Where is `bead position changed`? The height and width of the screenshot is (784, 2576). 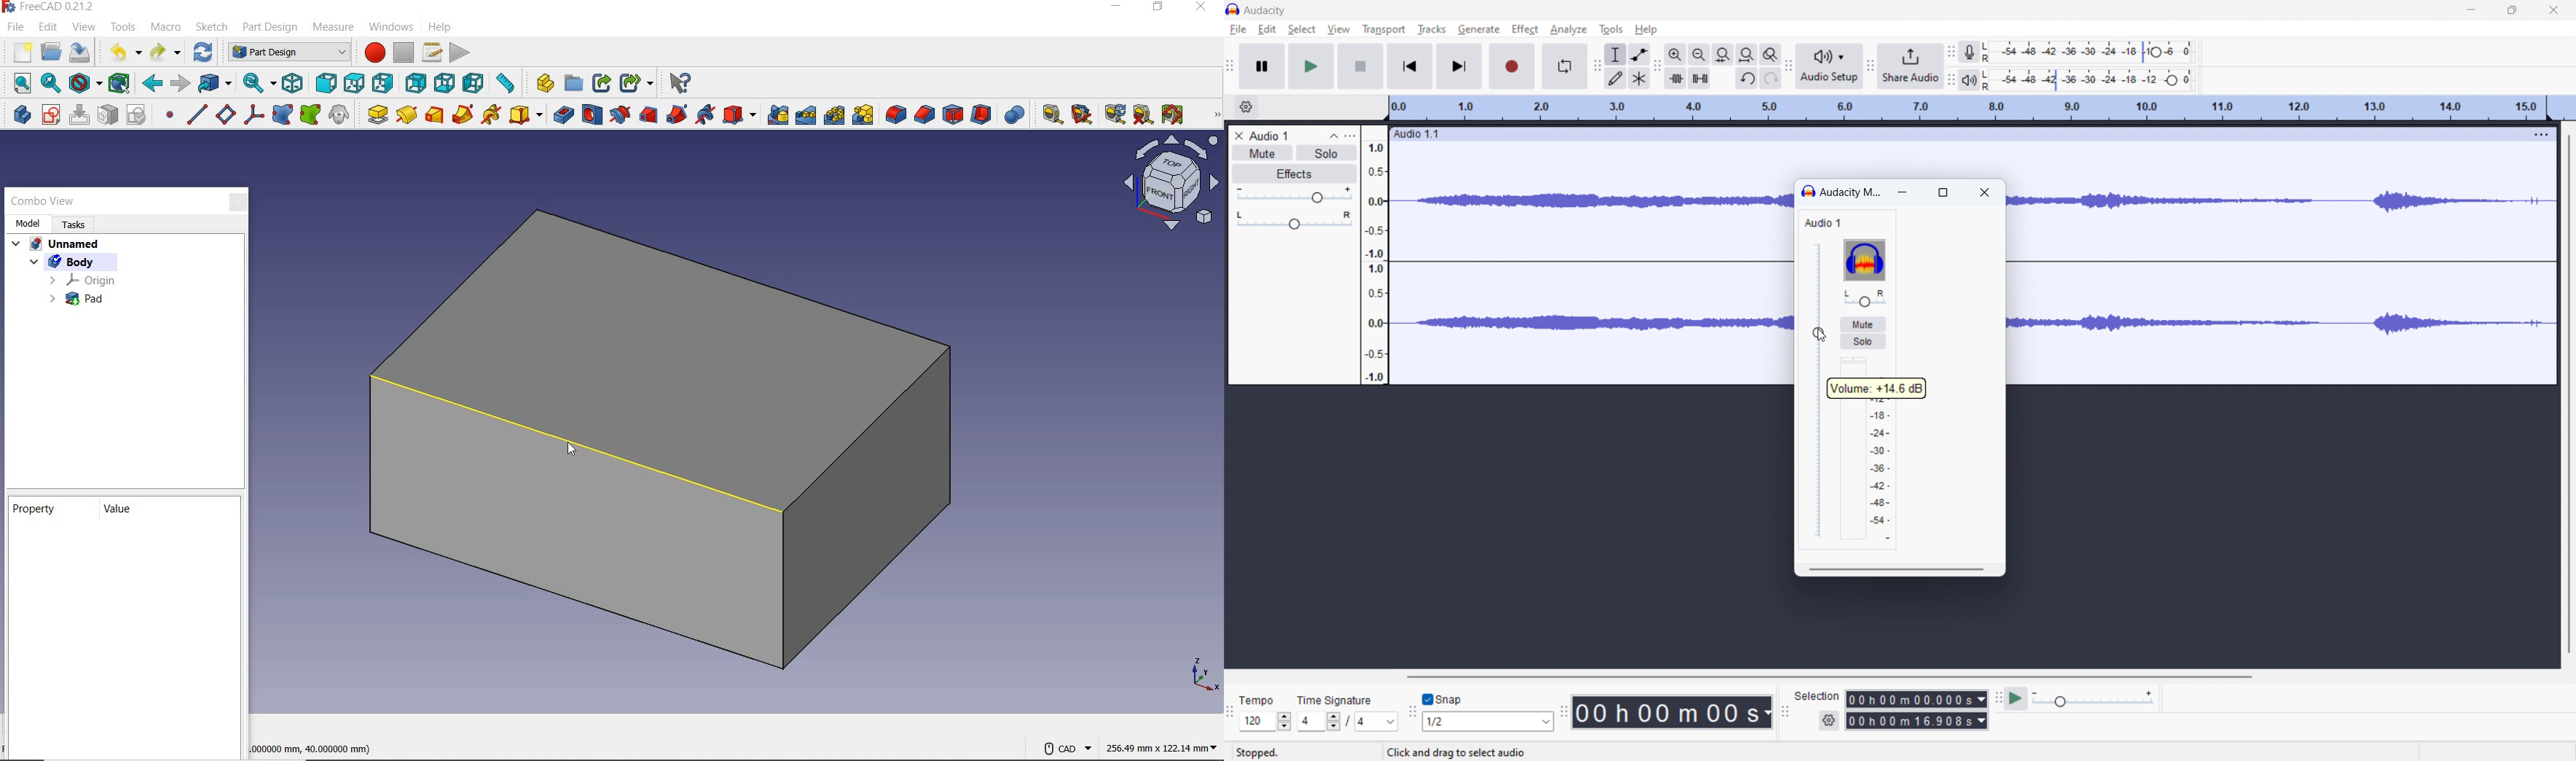 bead position changed is located at coordinates (1818, 333).